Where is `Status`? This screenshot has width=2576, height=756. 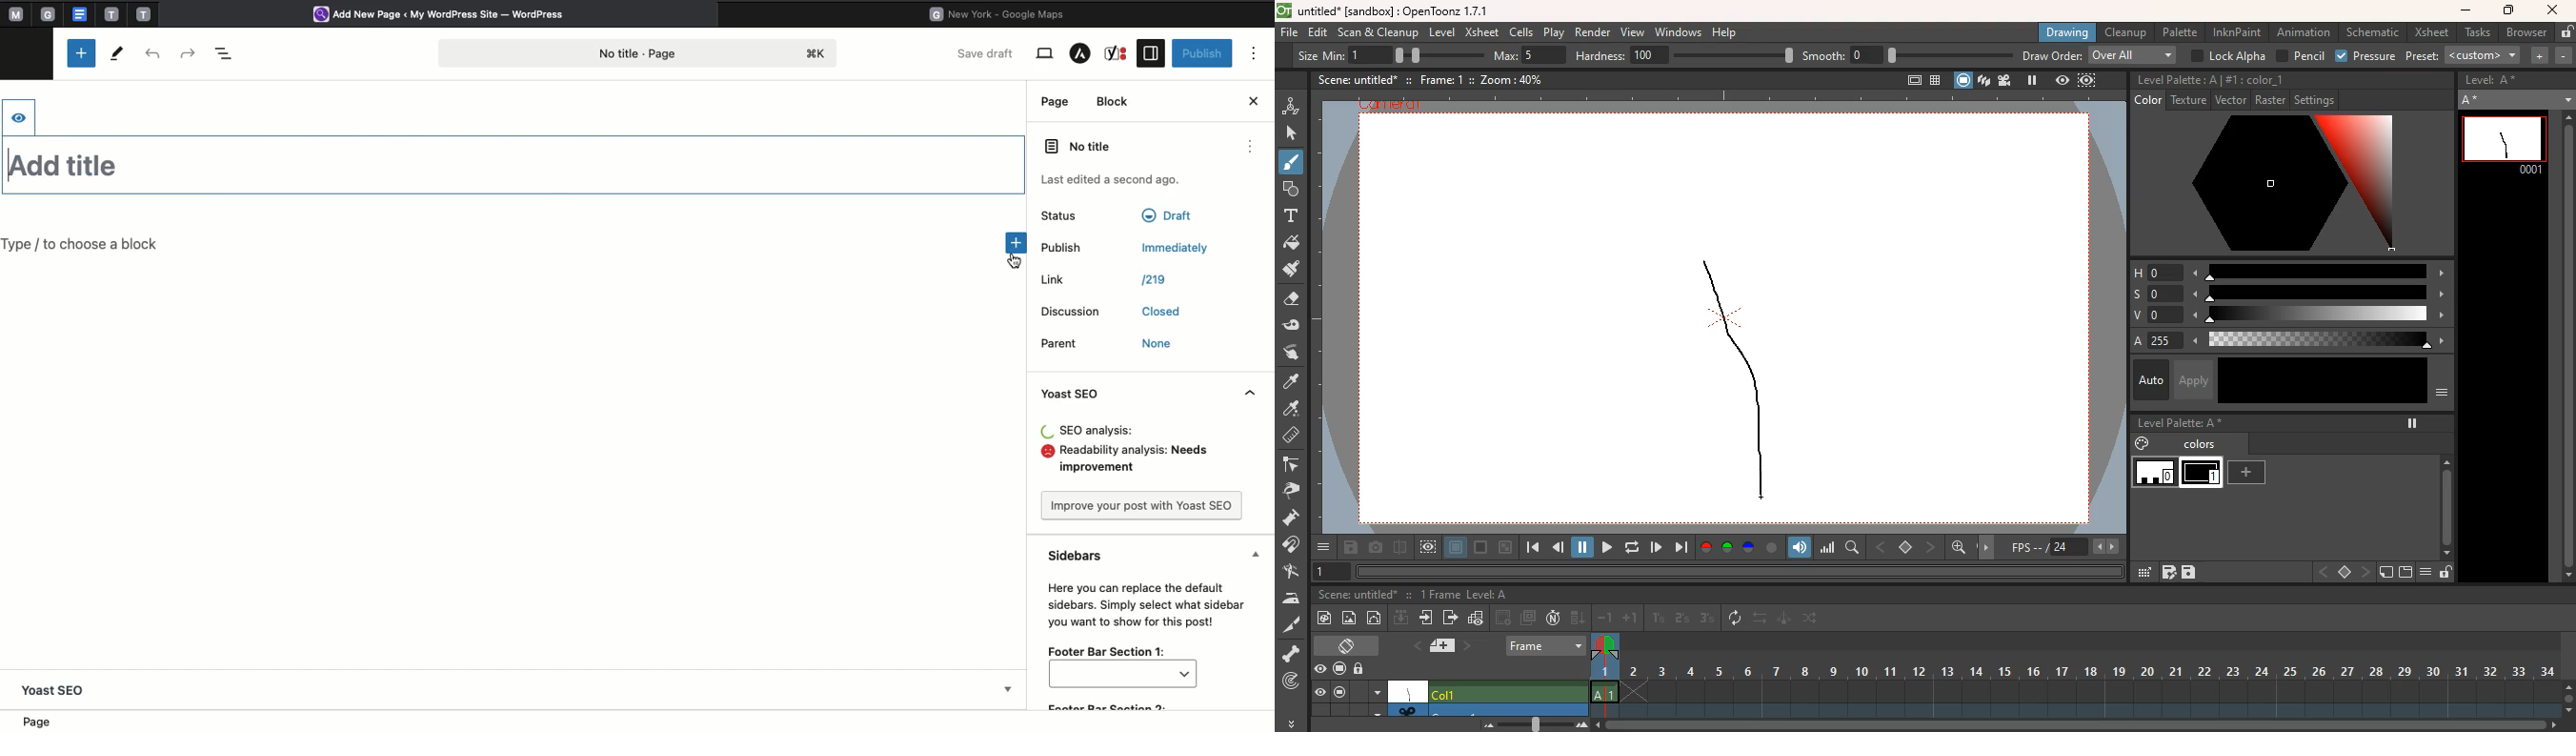
Status is located at coordinates (1121, 216).